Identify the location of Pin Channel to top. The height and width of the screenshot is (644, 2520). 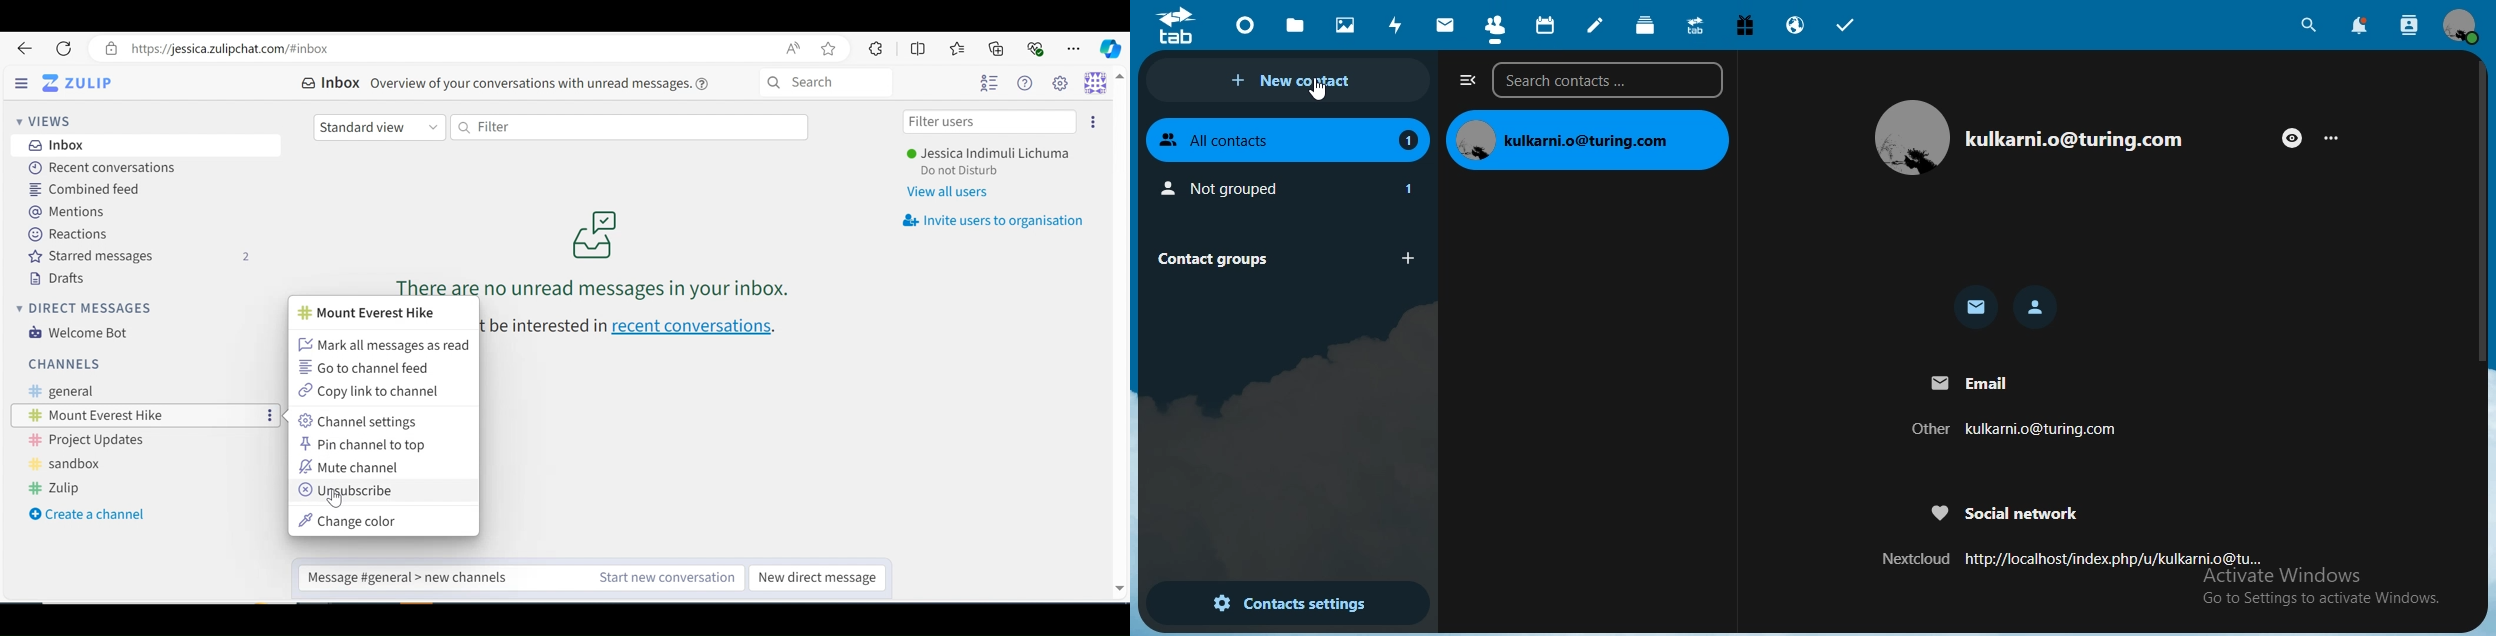
(370, 444).